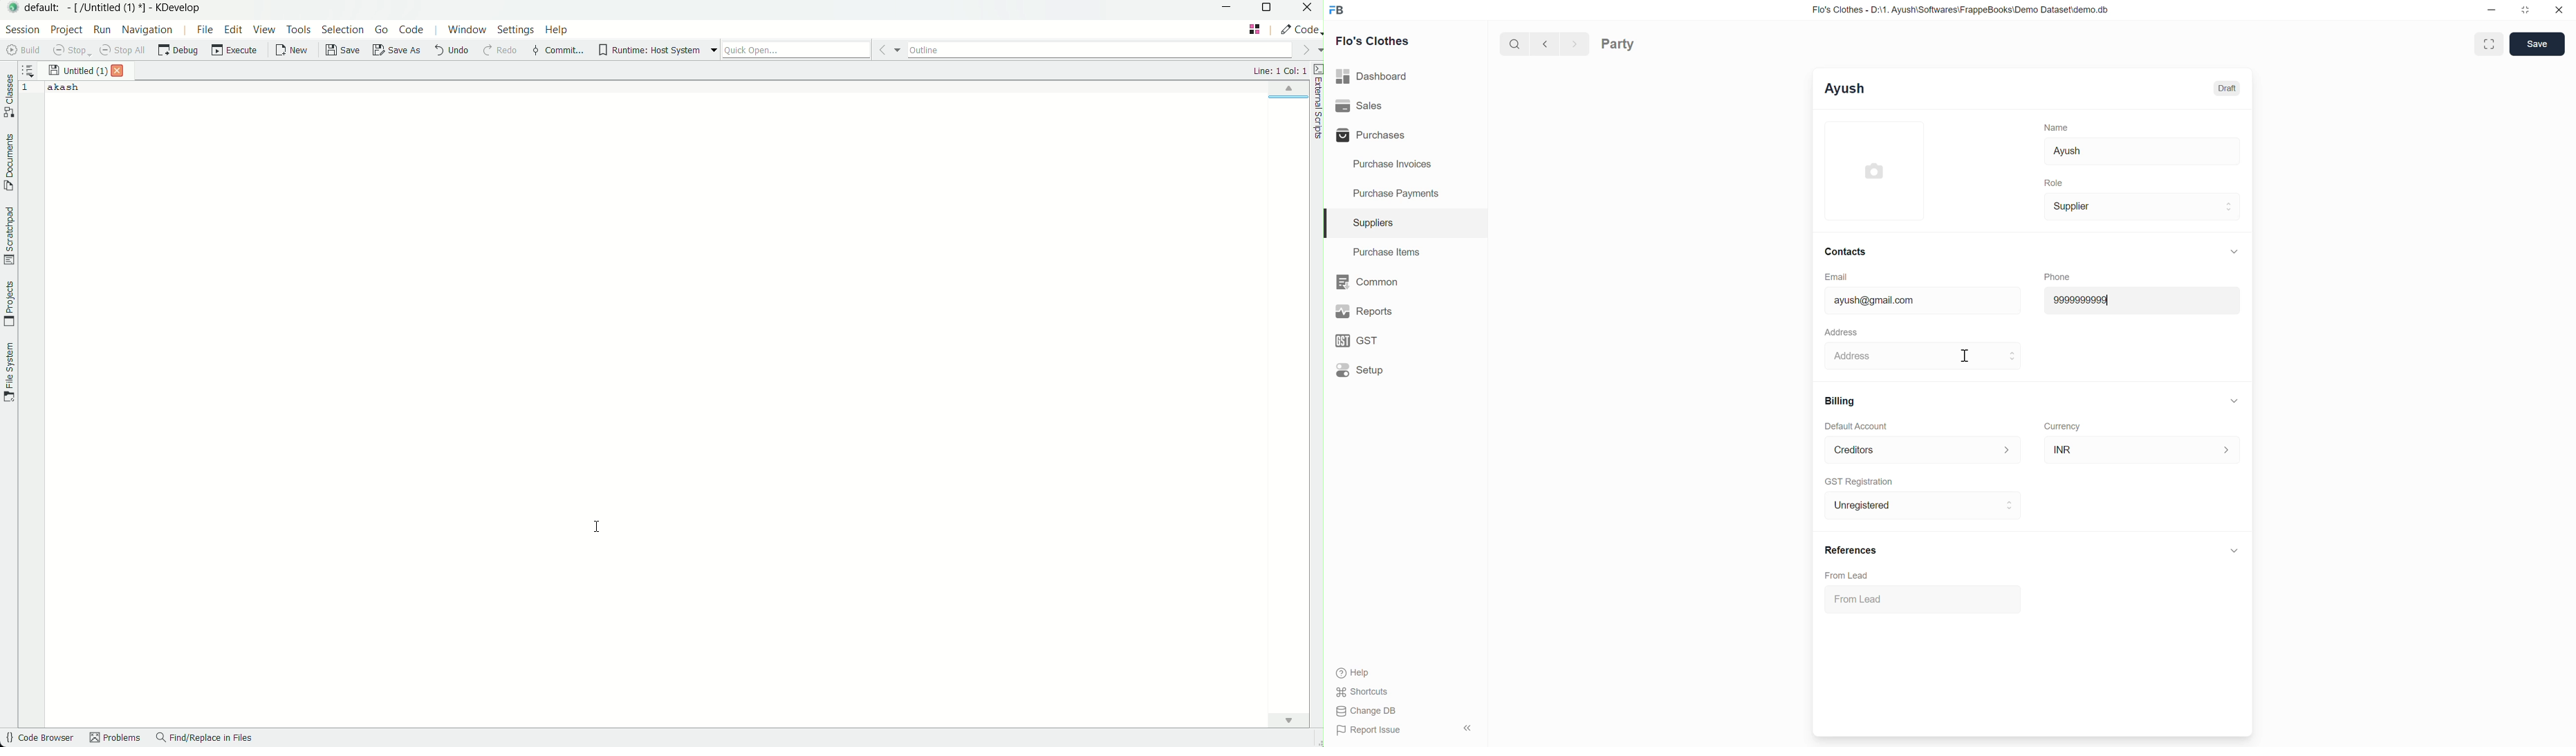 The image size is (2576, 756). I want to click on Default Account, so click(1857, 425).